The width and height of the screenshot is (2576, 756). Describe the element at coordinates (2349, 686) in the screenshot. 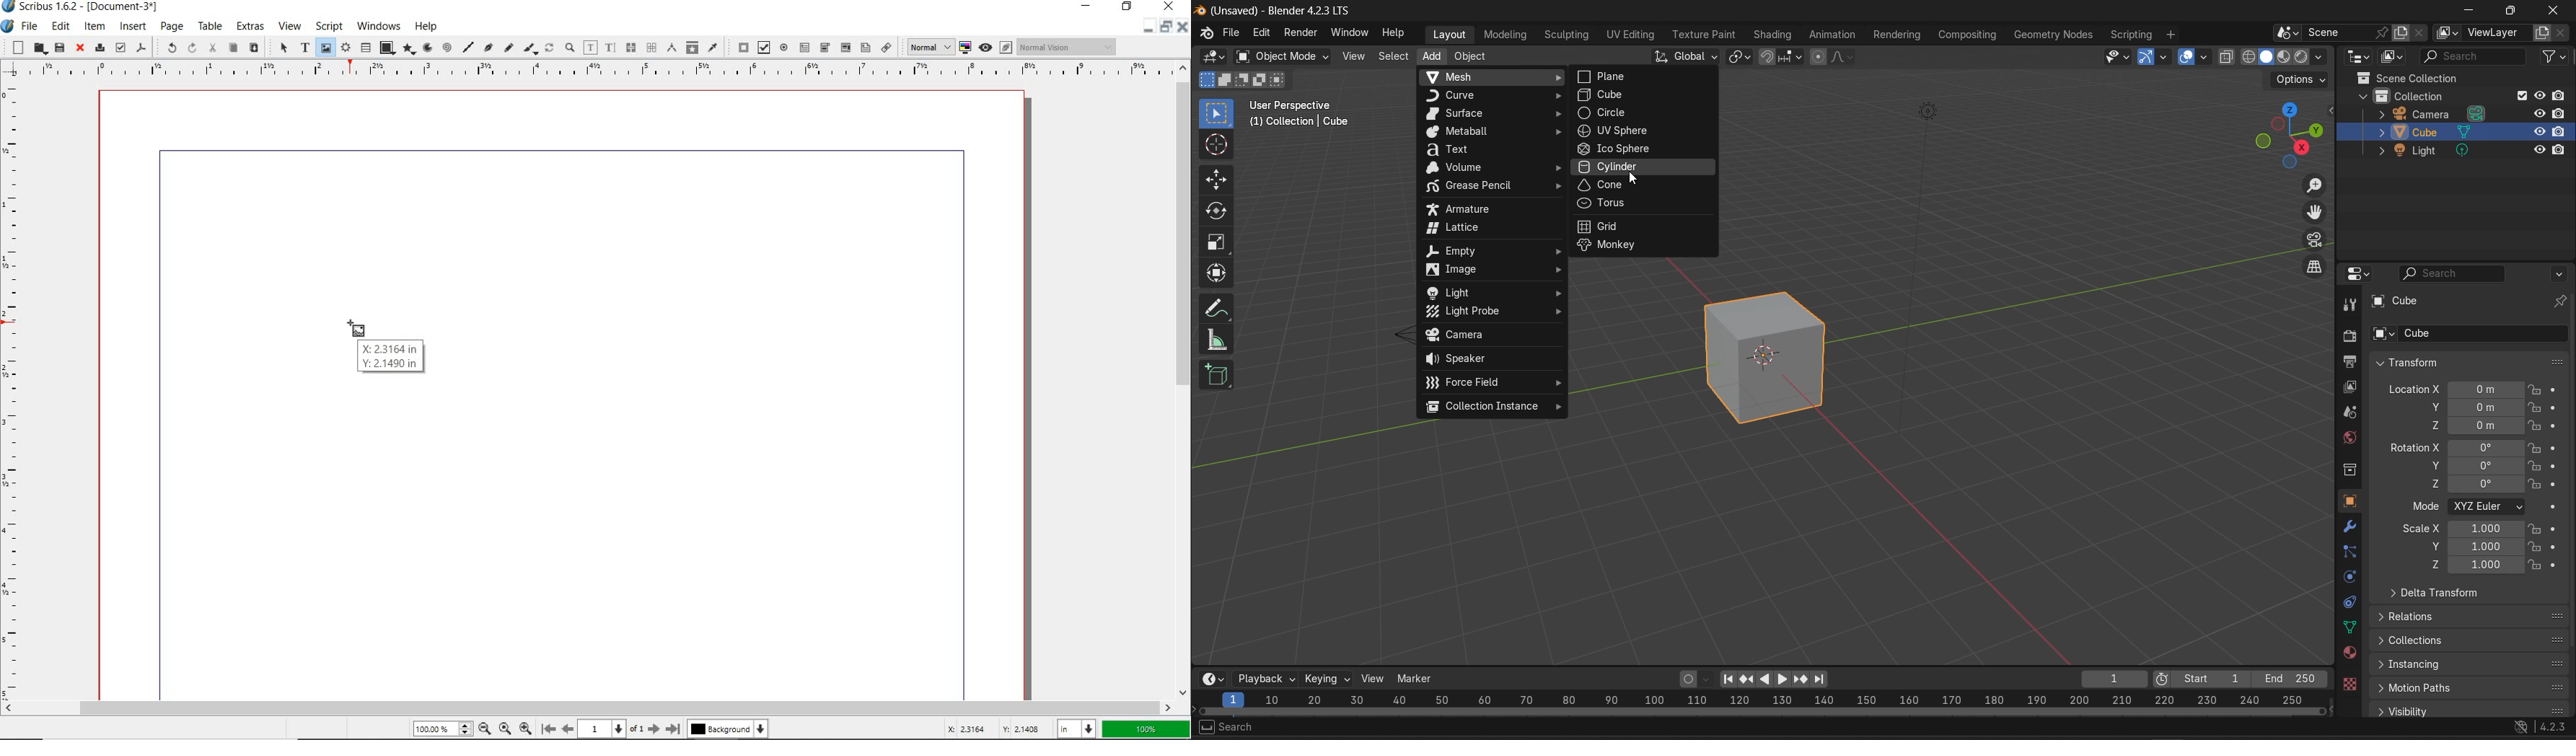

I see `texture` at that location.